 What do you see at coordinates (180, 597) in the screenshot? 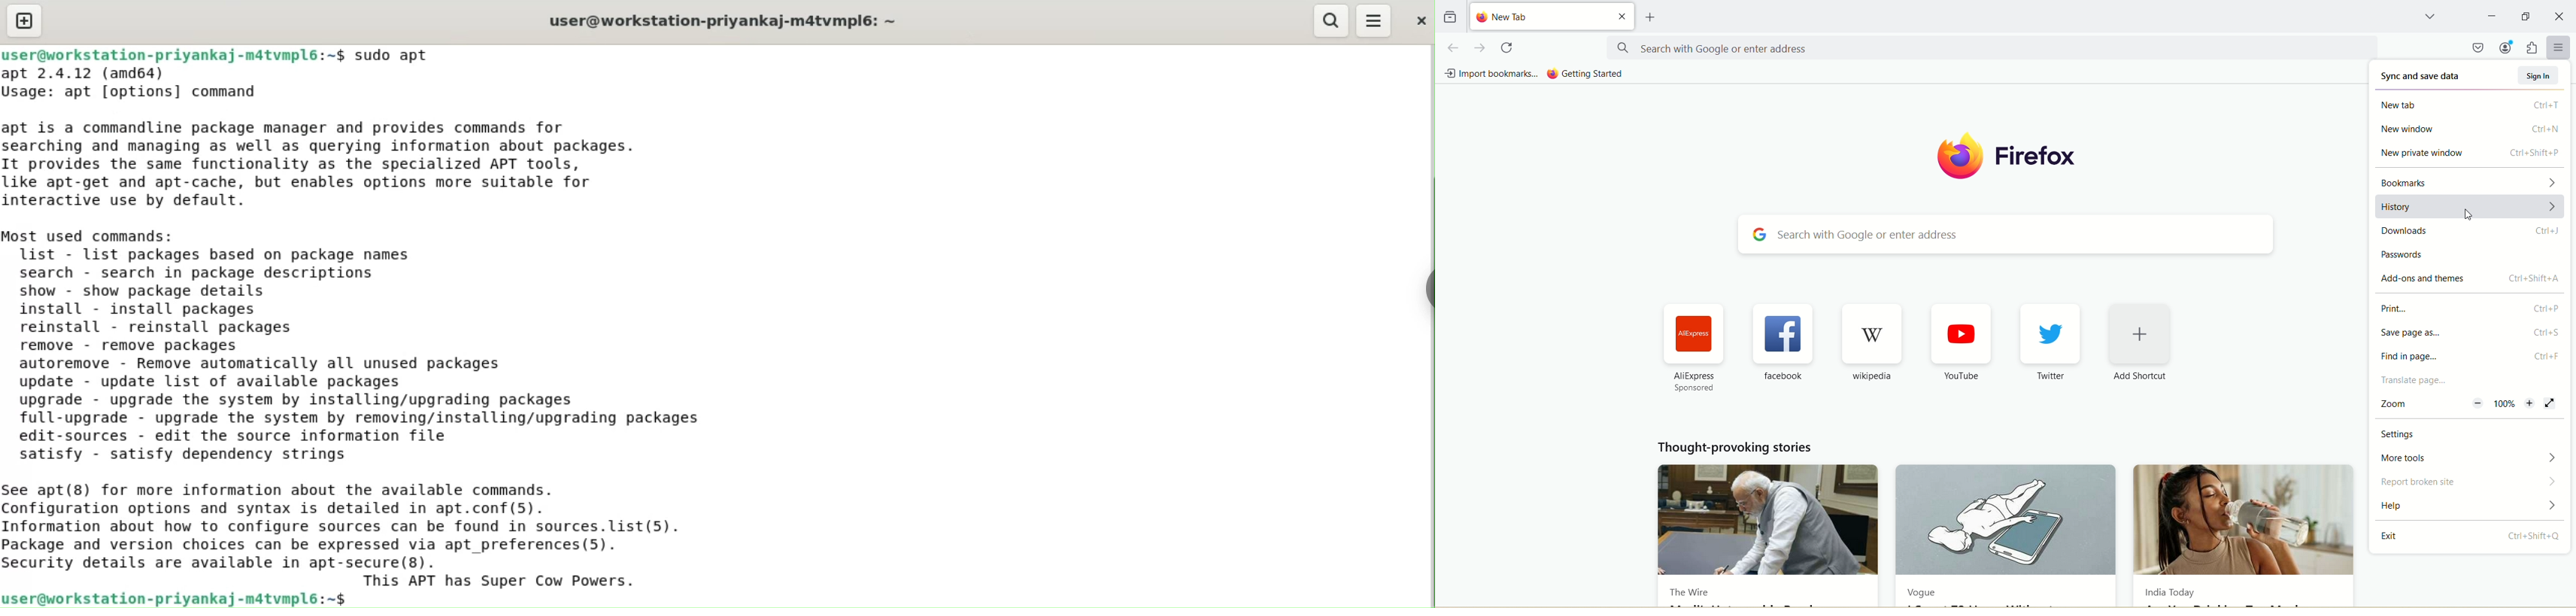
I see `iser@workstation-priyankaj-matvmpl6:~$` at bounding box center [180, 597].